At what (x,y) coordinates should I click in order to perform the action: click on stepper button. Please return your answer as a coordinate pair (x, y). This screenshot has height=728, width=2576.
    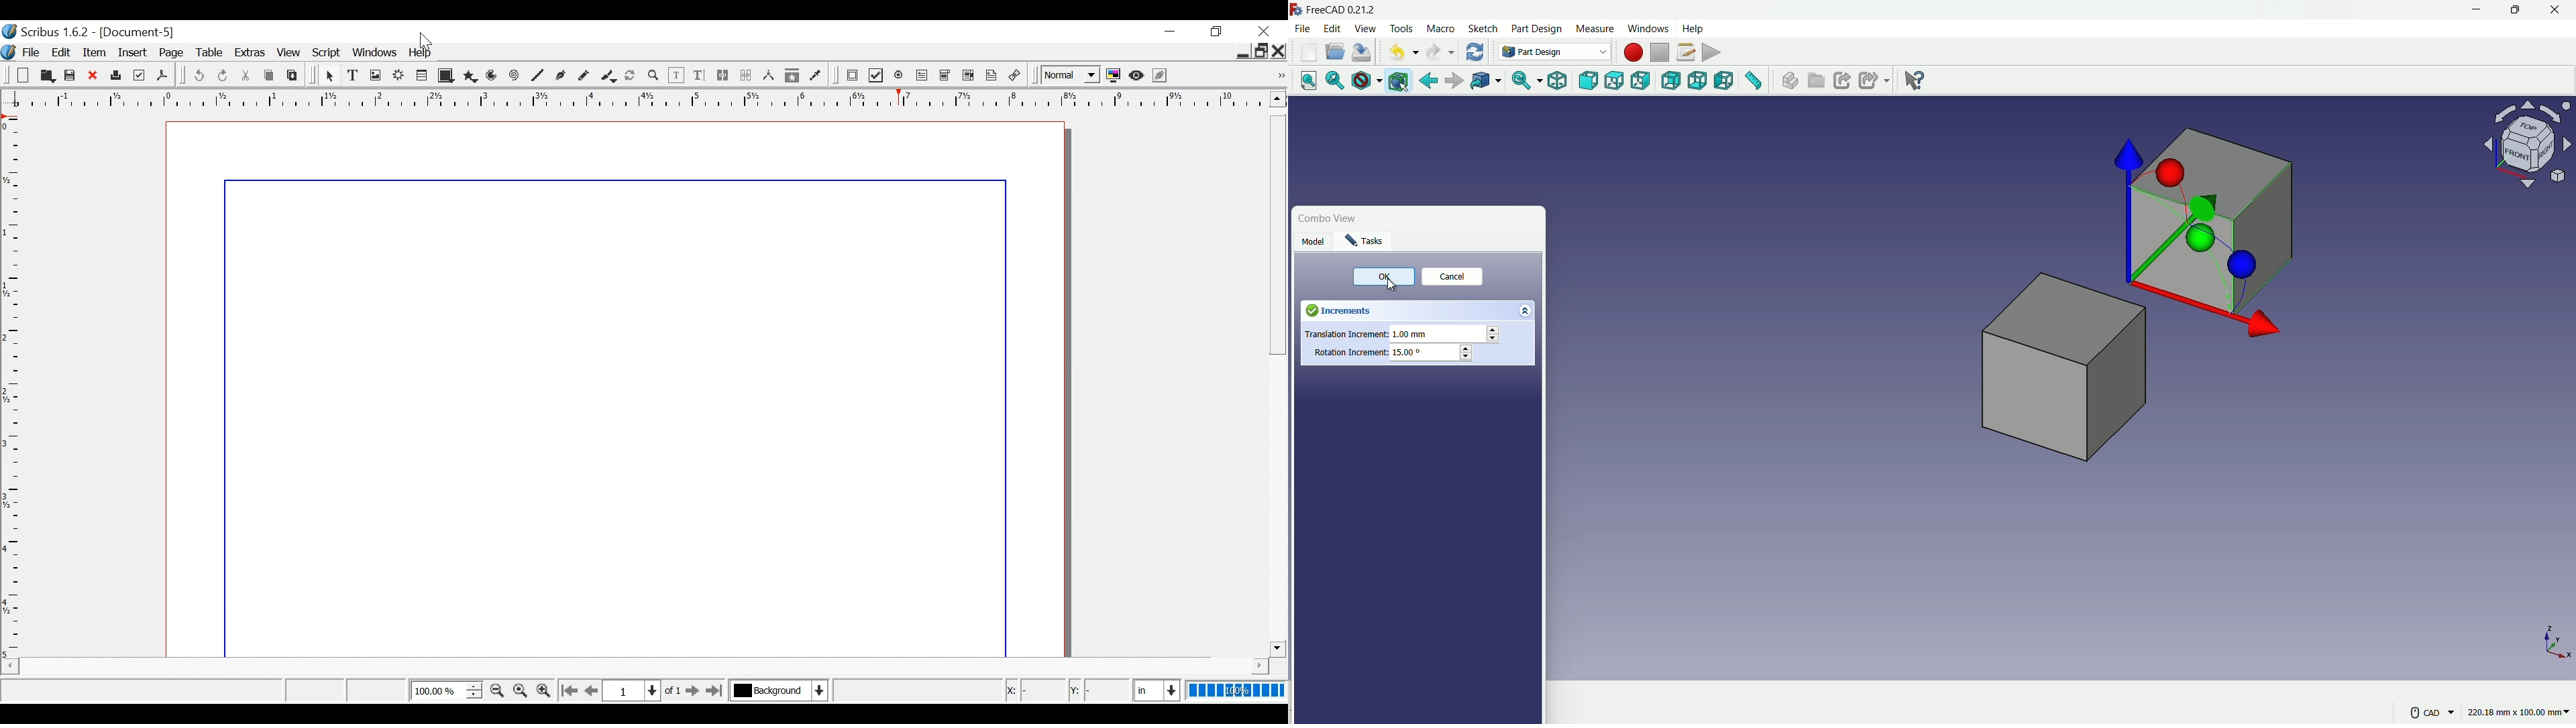
    Looking at the image, I should click on (1465, 353).